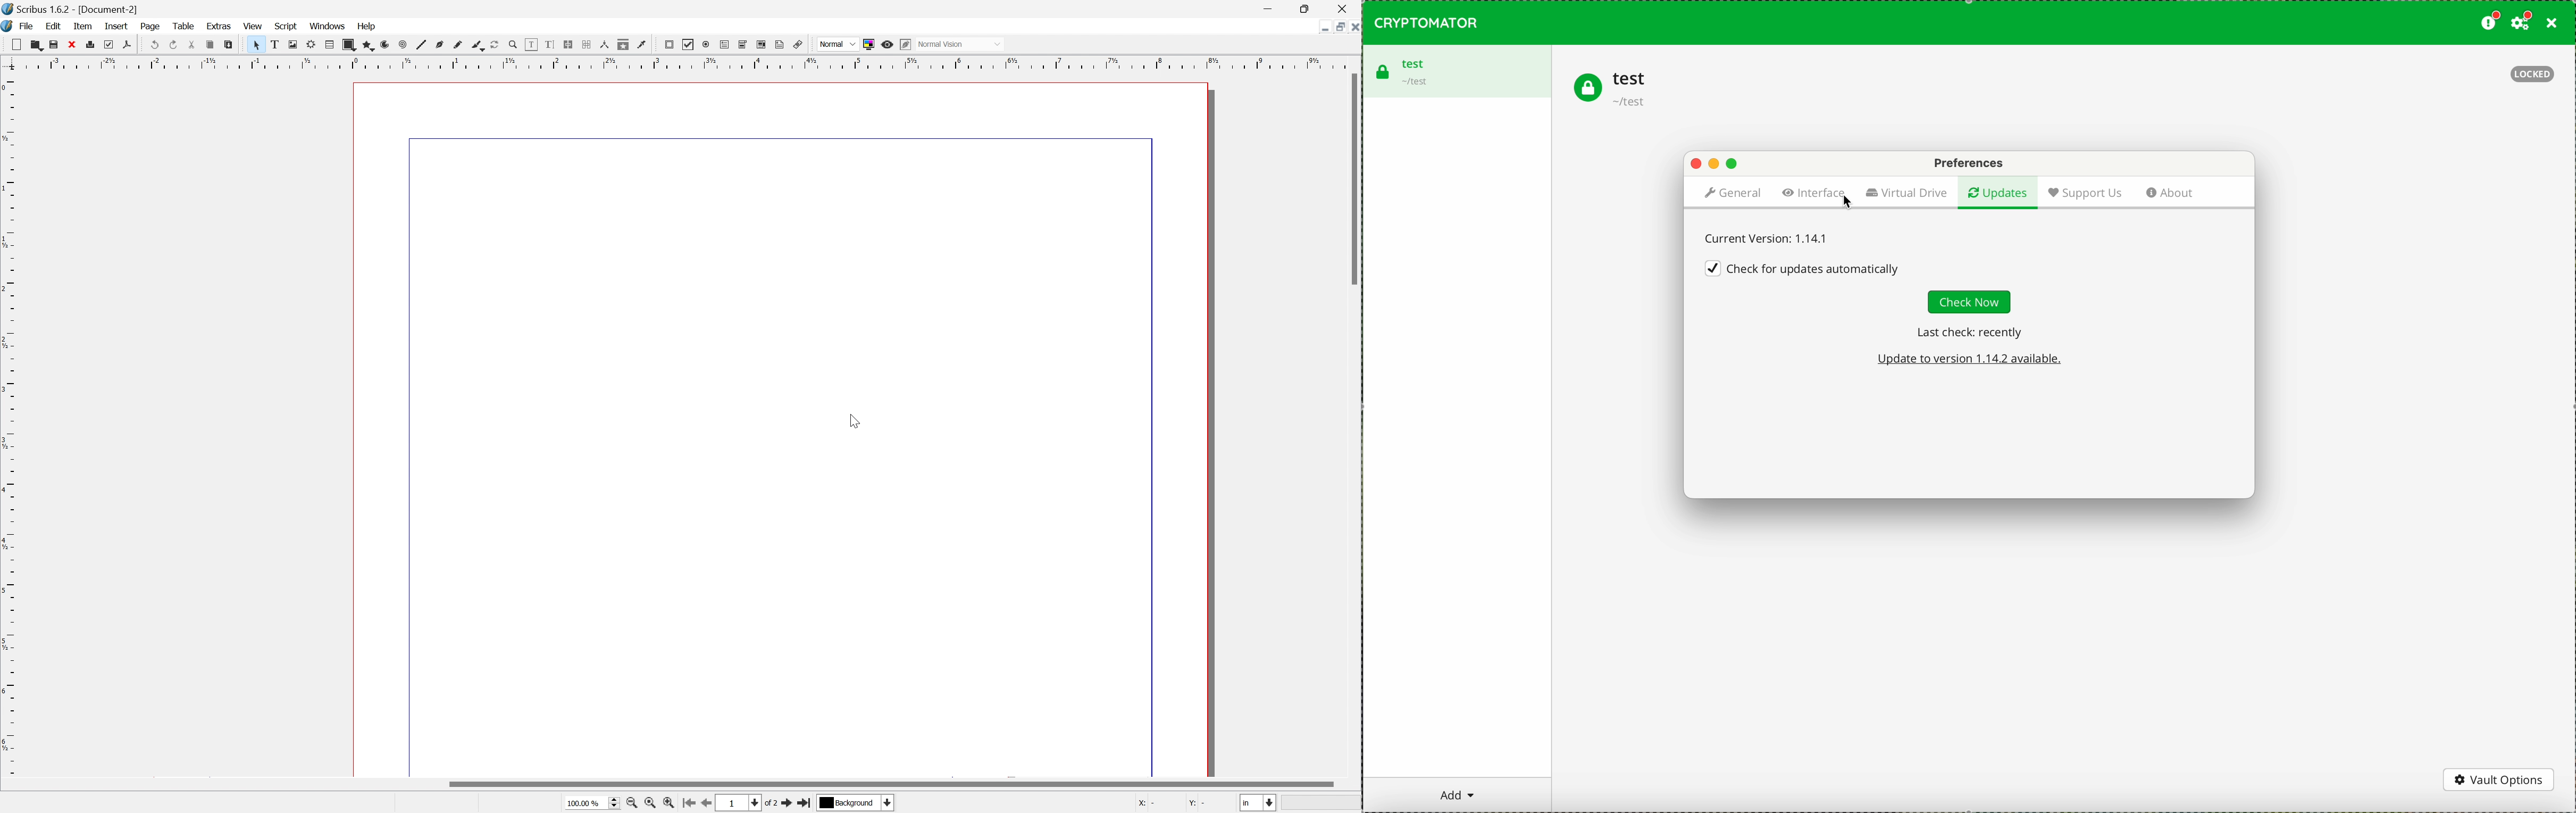  Describe the element at coordinates (219, 27) in the screenshot. I see `Extras` at that location.